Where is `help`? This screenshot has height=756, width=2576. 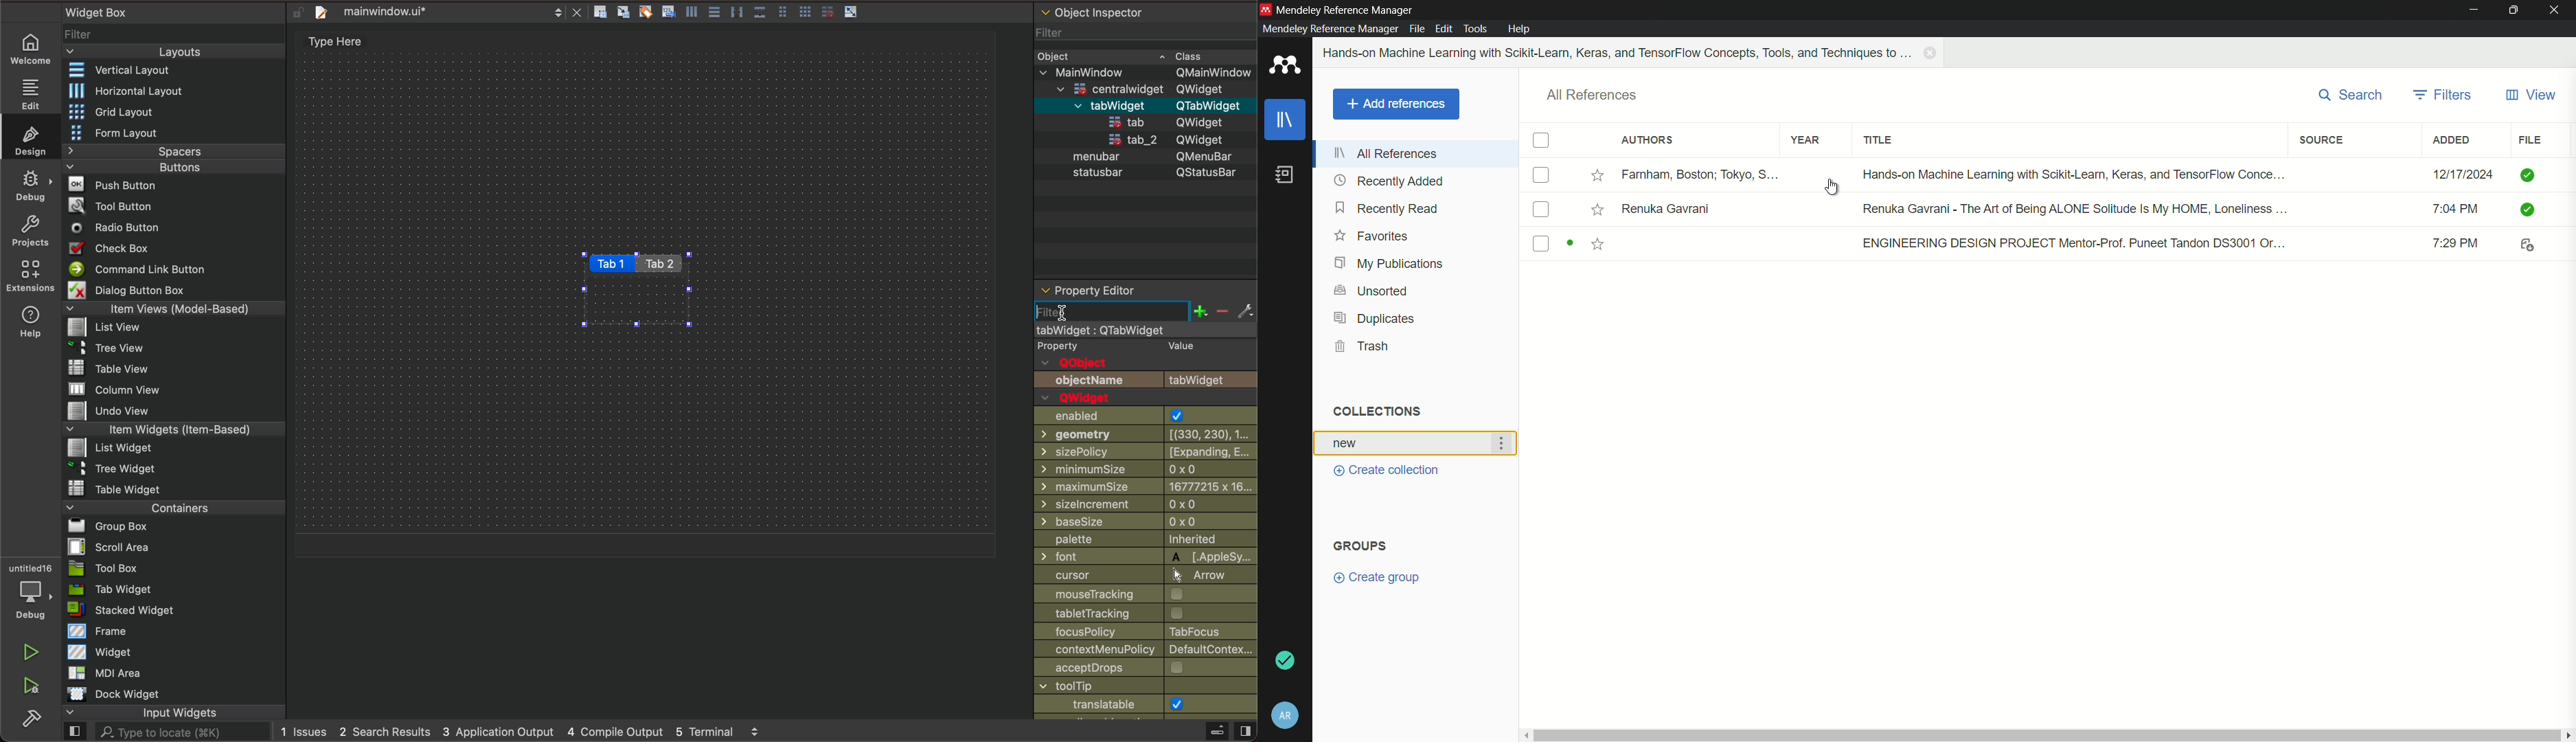 help is located at coordinates (32, 320).